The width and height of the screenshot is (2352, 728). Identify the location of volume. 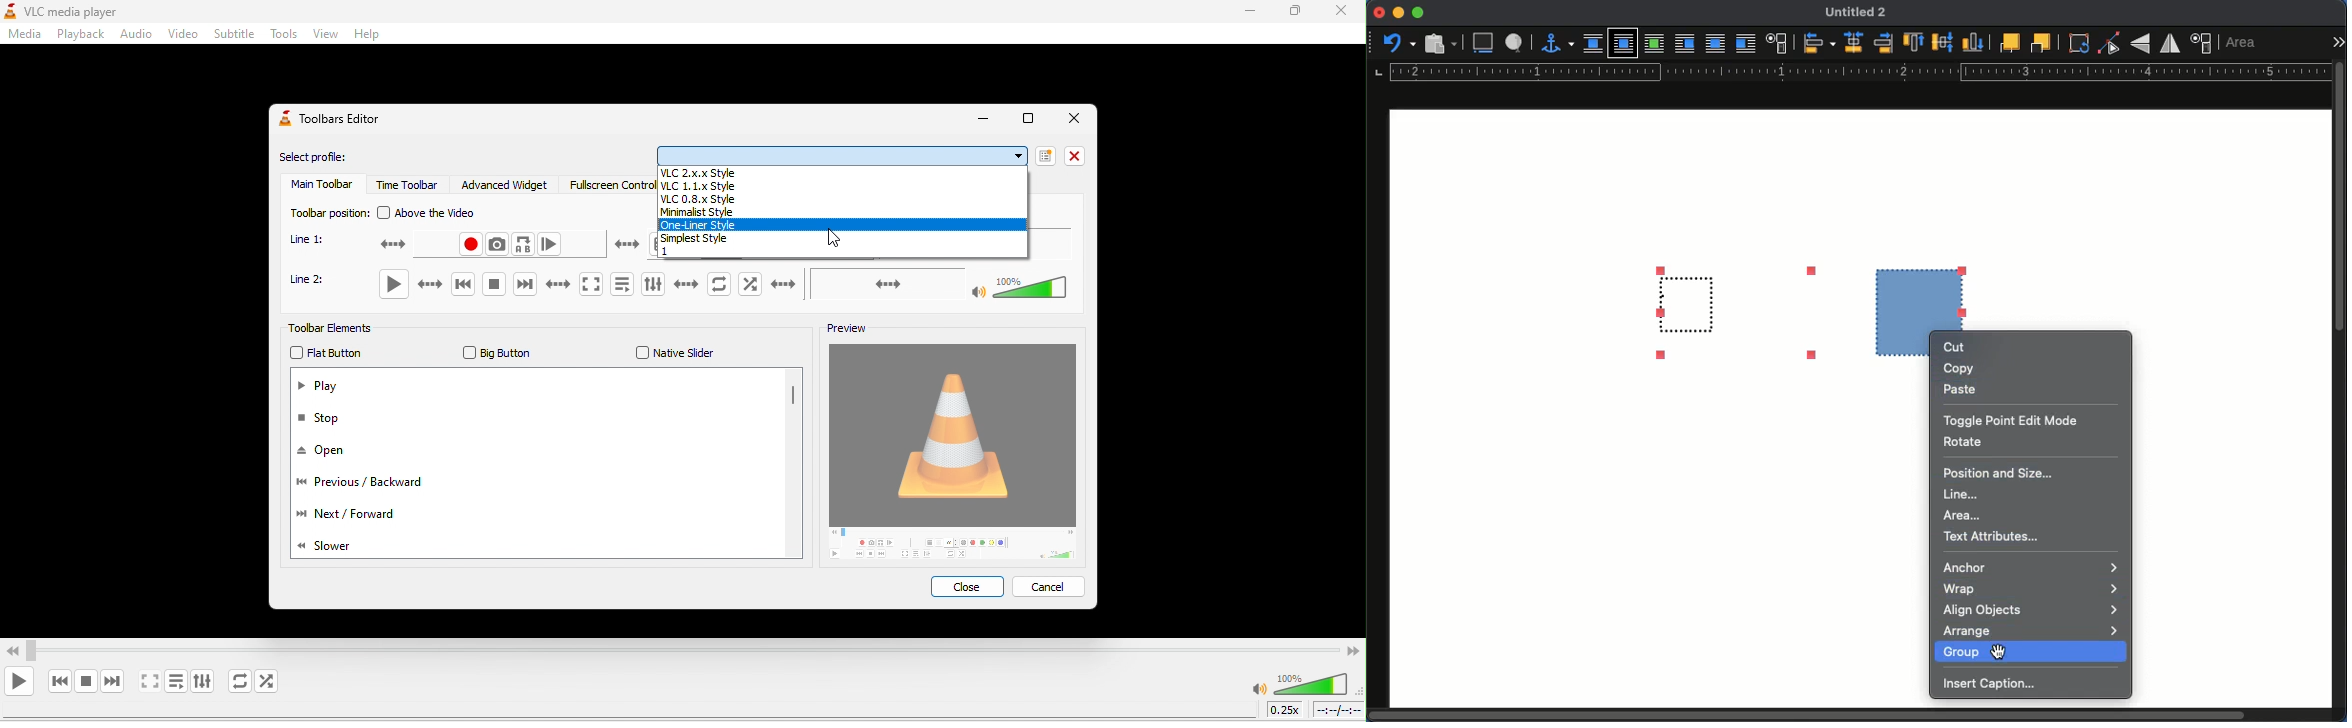
(1301, 683).